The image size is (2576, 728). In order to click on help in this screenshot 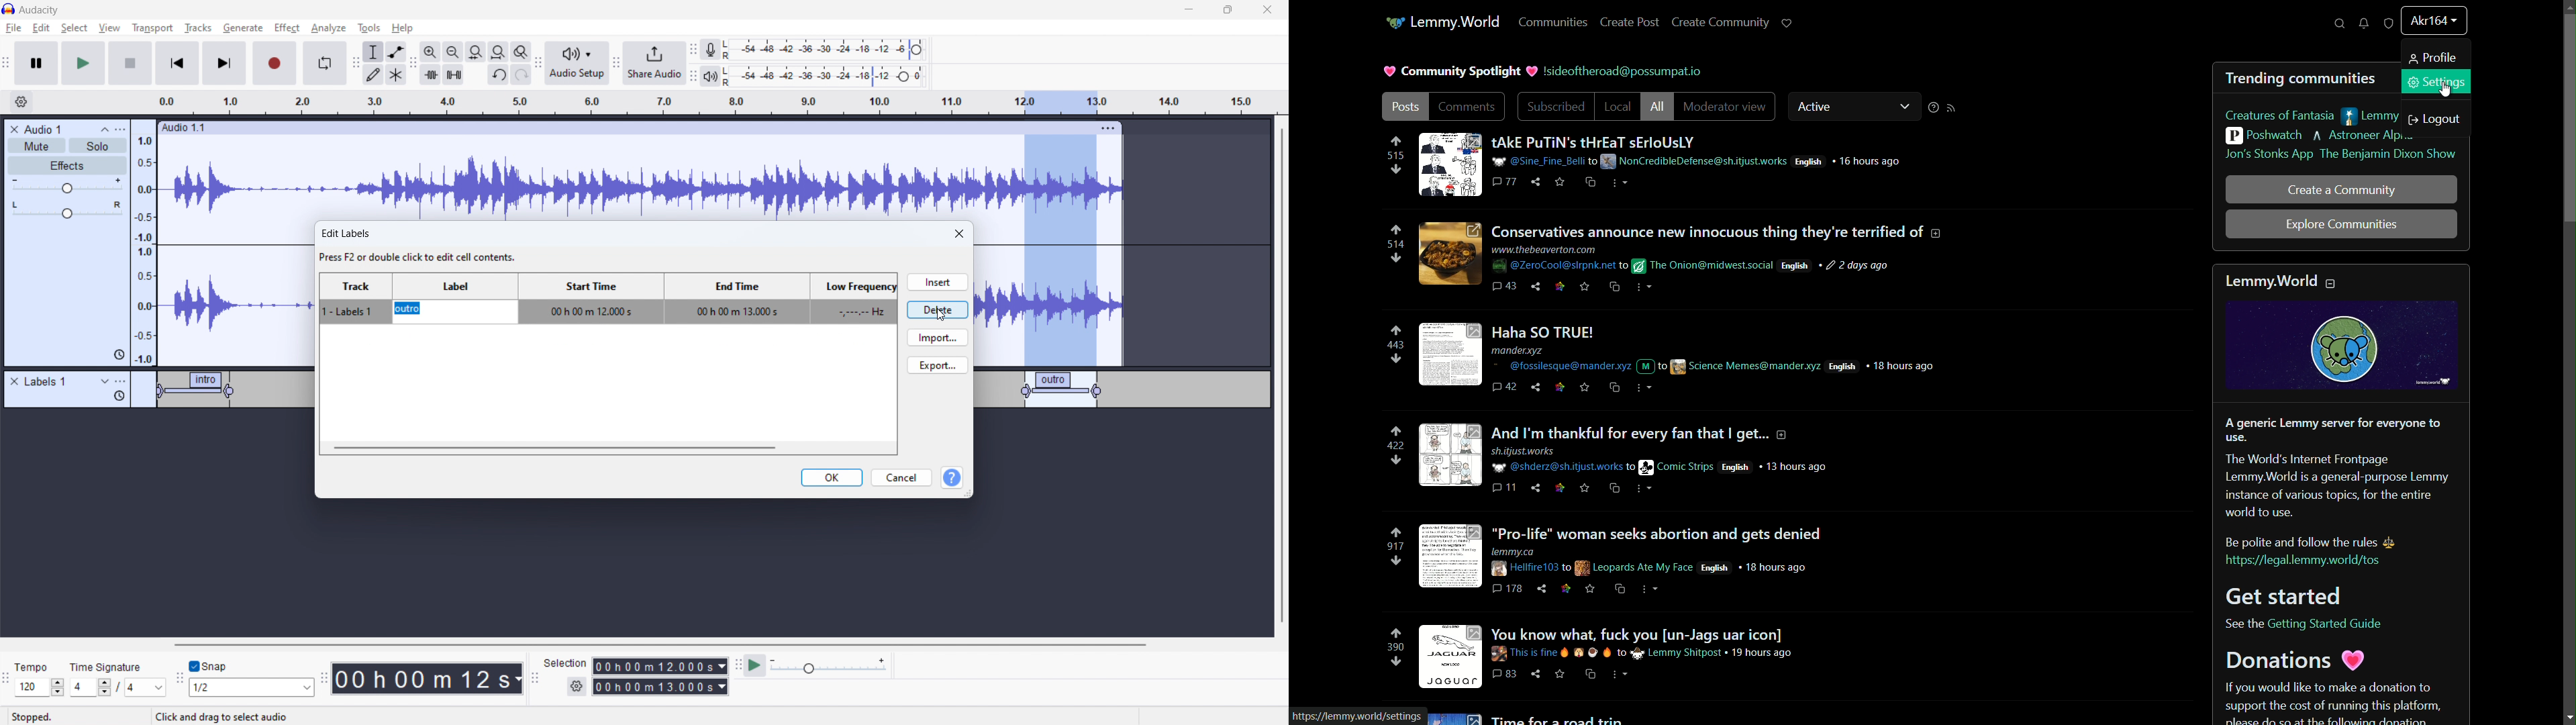, I will do `click(952, 479)`.